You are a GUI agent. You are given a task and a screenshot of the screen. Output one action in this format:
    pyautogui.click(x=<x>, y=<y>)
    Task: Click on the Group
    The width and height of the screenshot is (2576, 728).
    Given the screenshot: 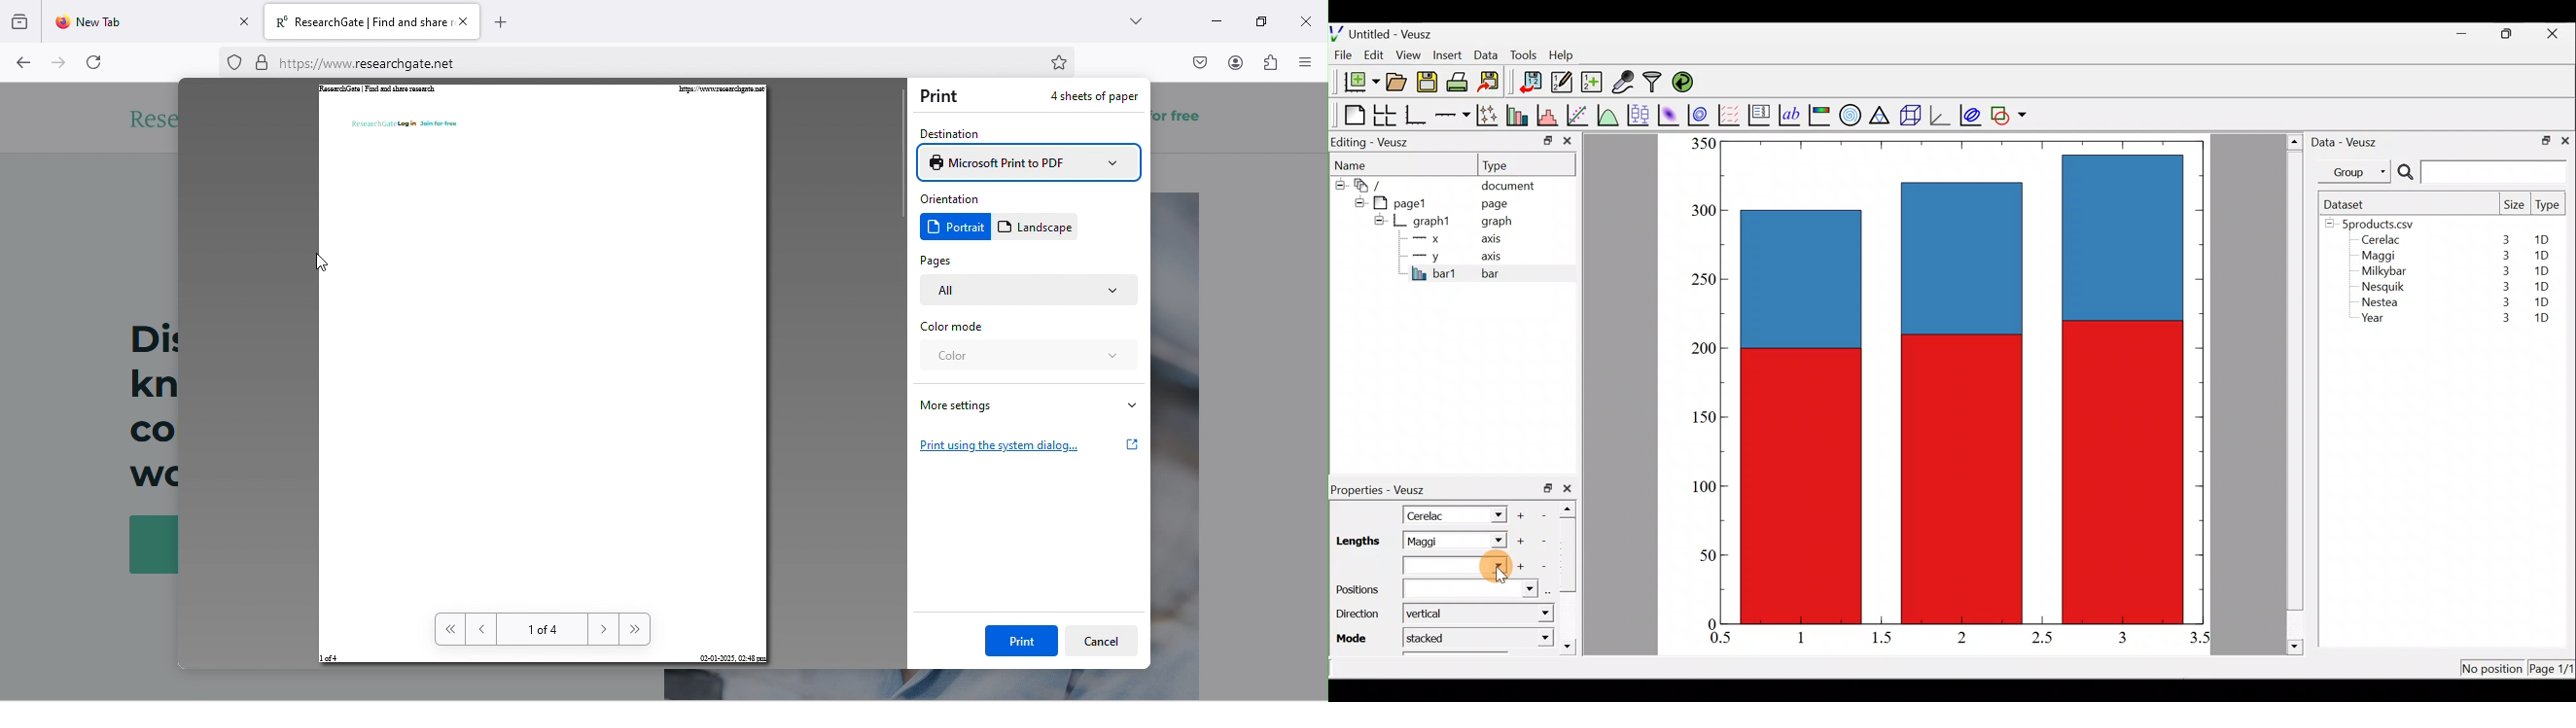 What is the action you would take?
    pyautogui.click(x=2357, y=171)
    